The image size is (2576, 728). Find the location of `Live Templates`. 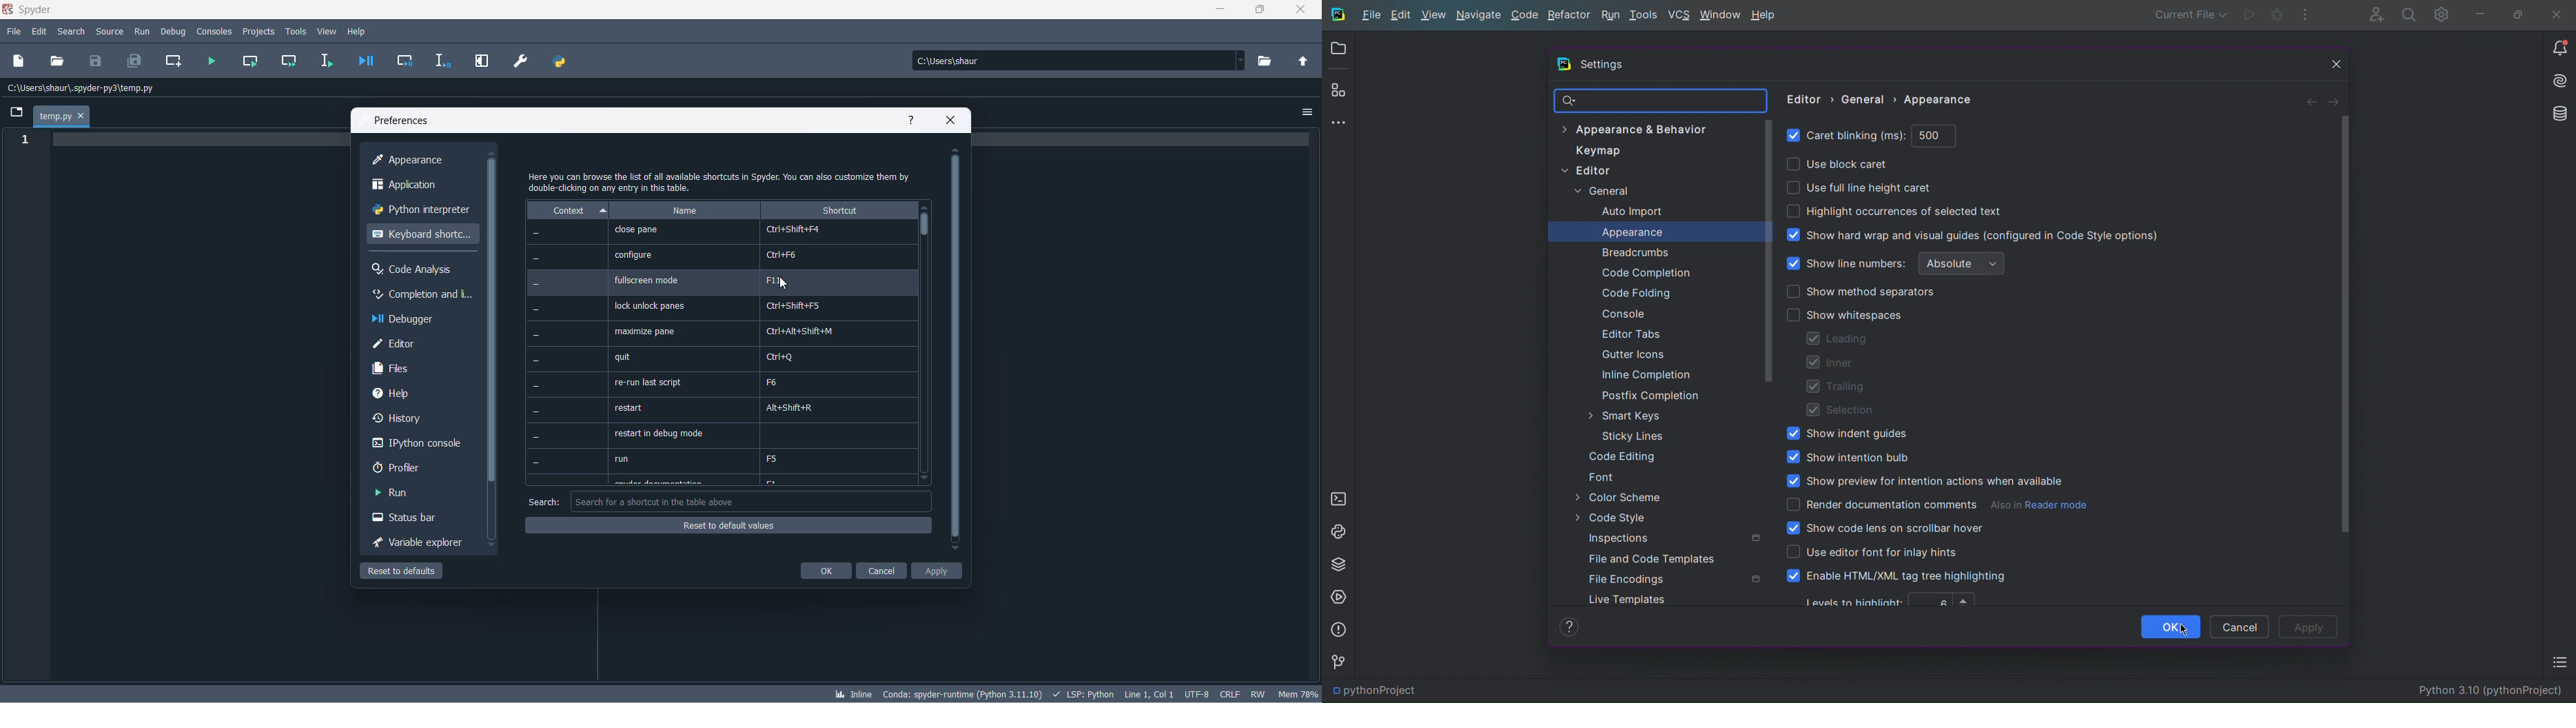

Live Templates is located at coordinates (1627, 600).